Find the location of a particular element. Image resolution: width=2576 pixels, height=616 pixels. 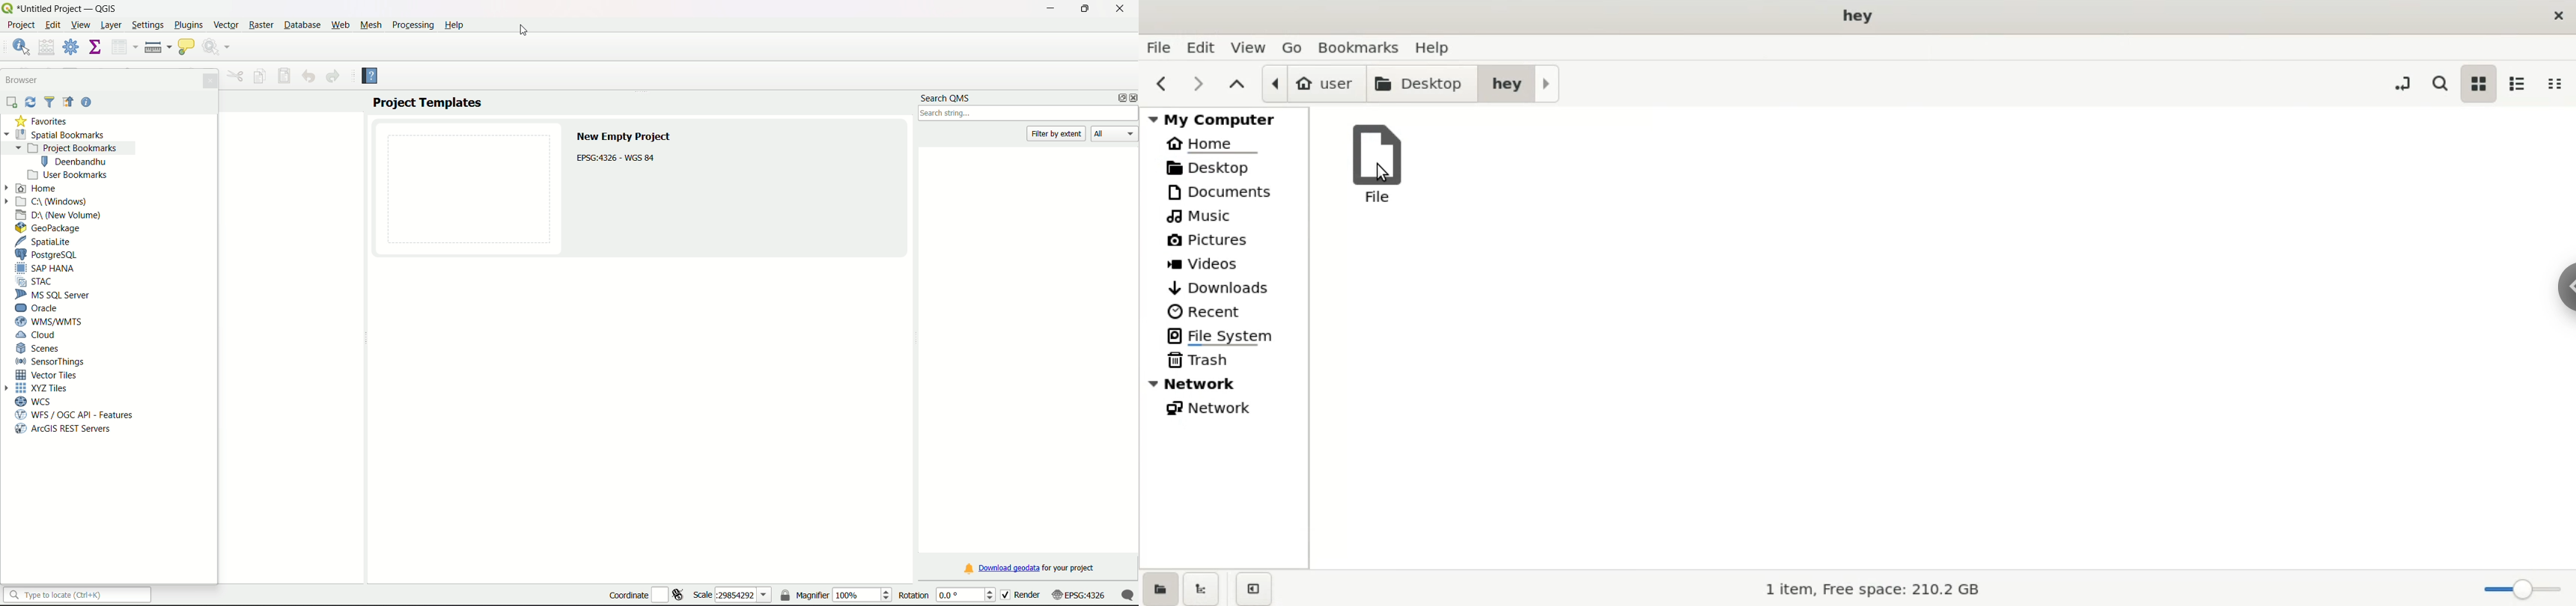

Vector is located at coordinates (227, 23).